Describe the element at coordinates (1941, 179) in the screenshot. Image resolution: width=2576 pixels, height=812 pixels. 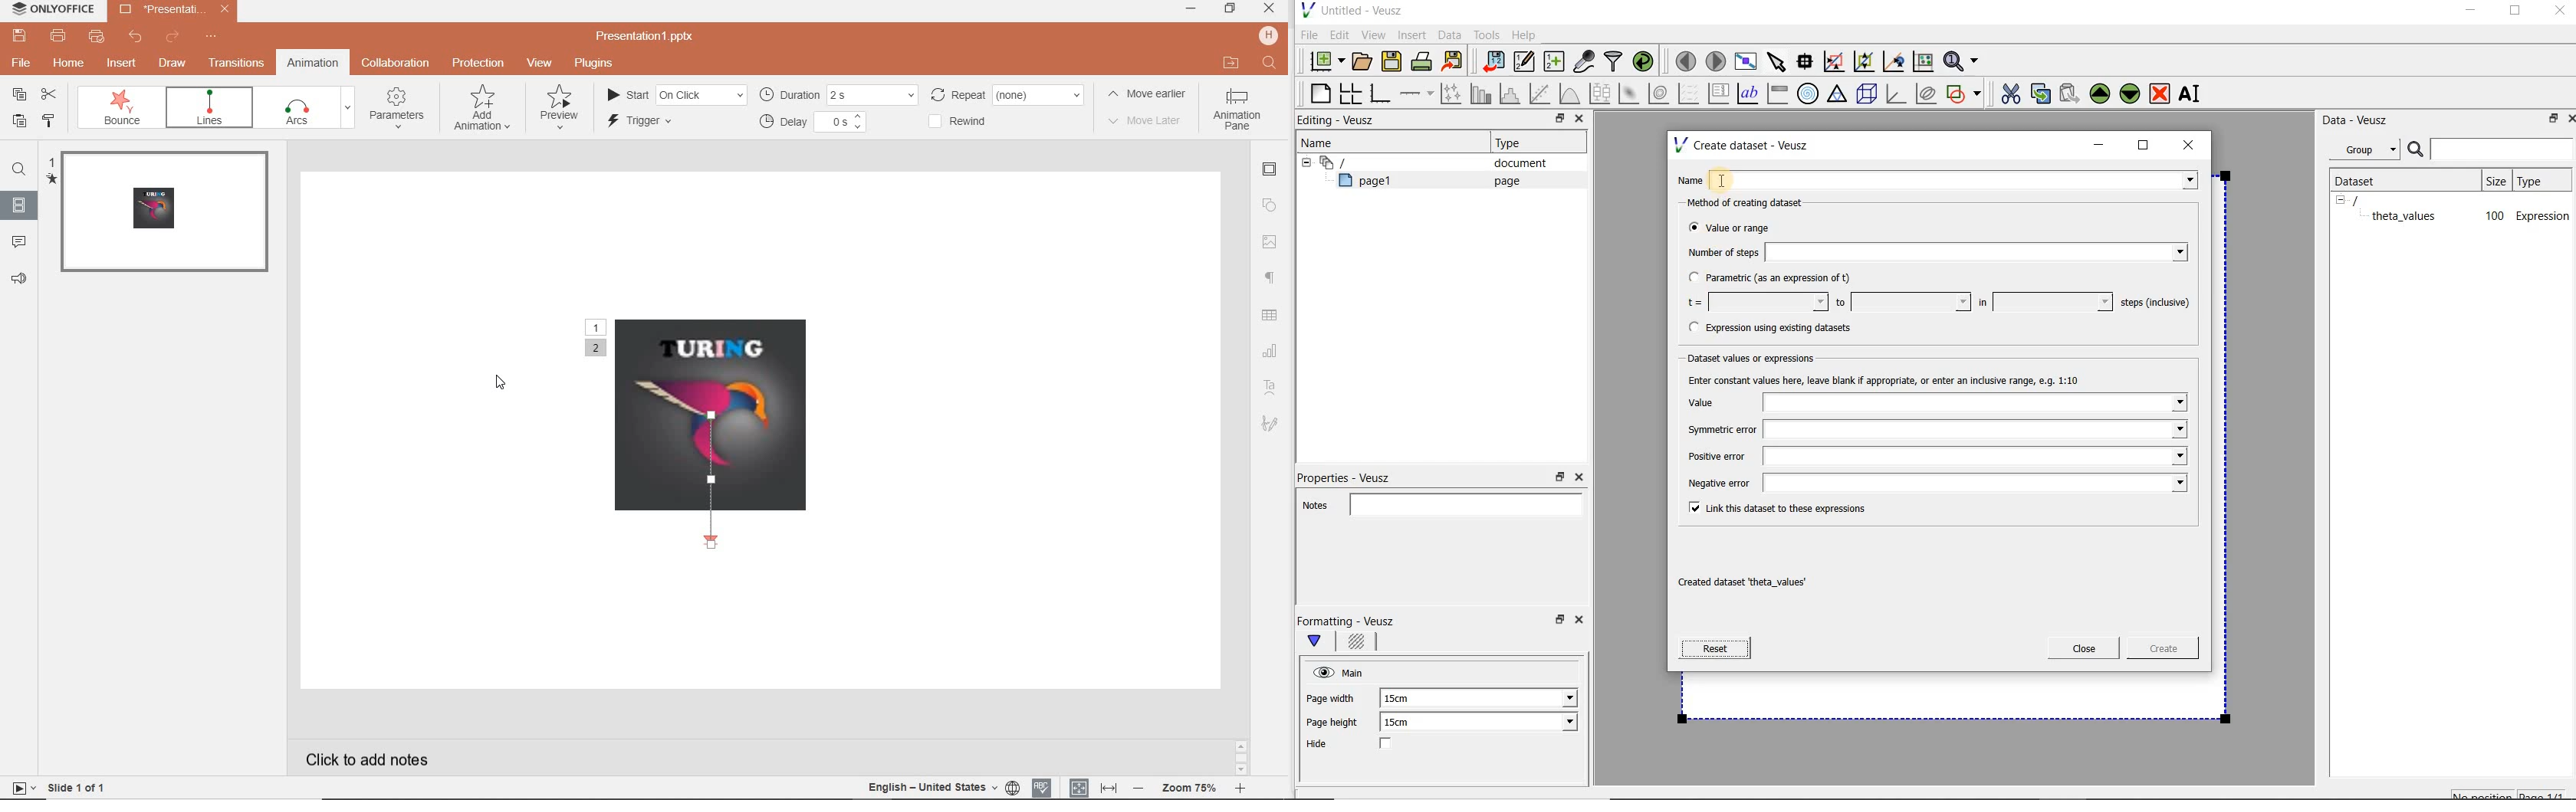
I see `Name` at that location.